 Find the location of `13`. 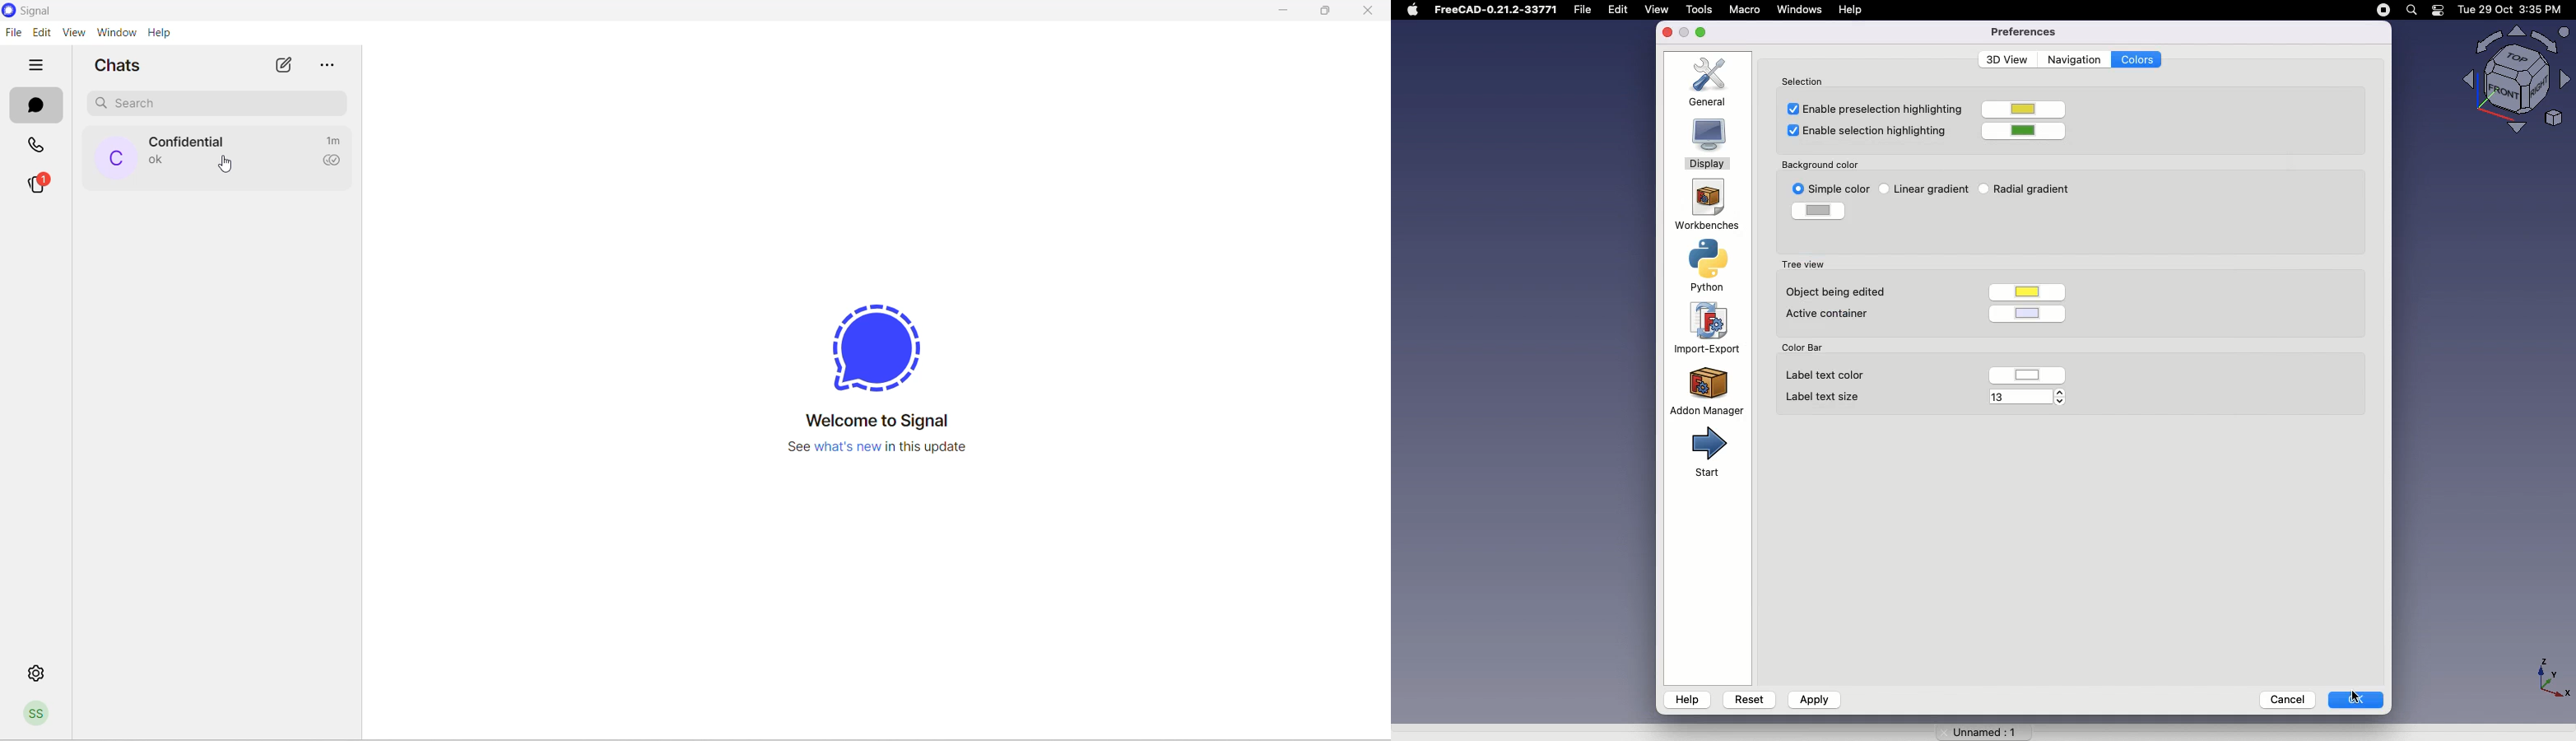

13 is located at coordinates (2017, 396).